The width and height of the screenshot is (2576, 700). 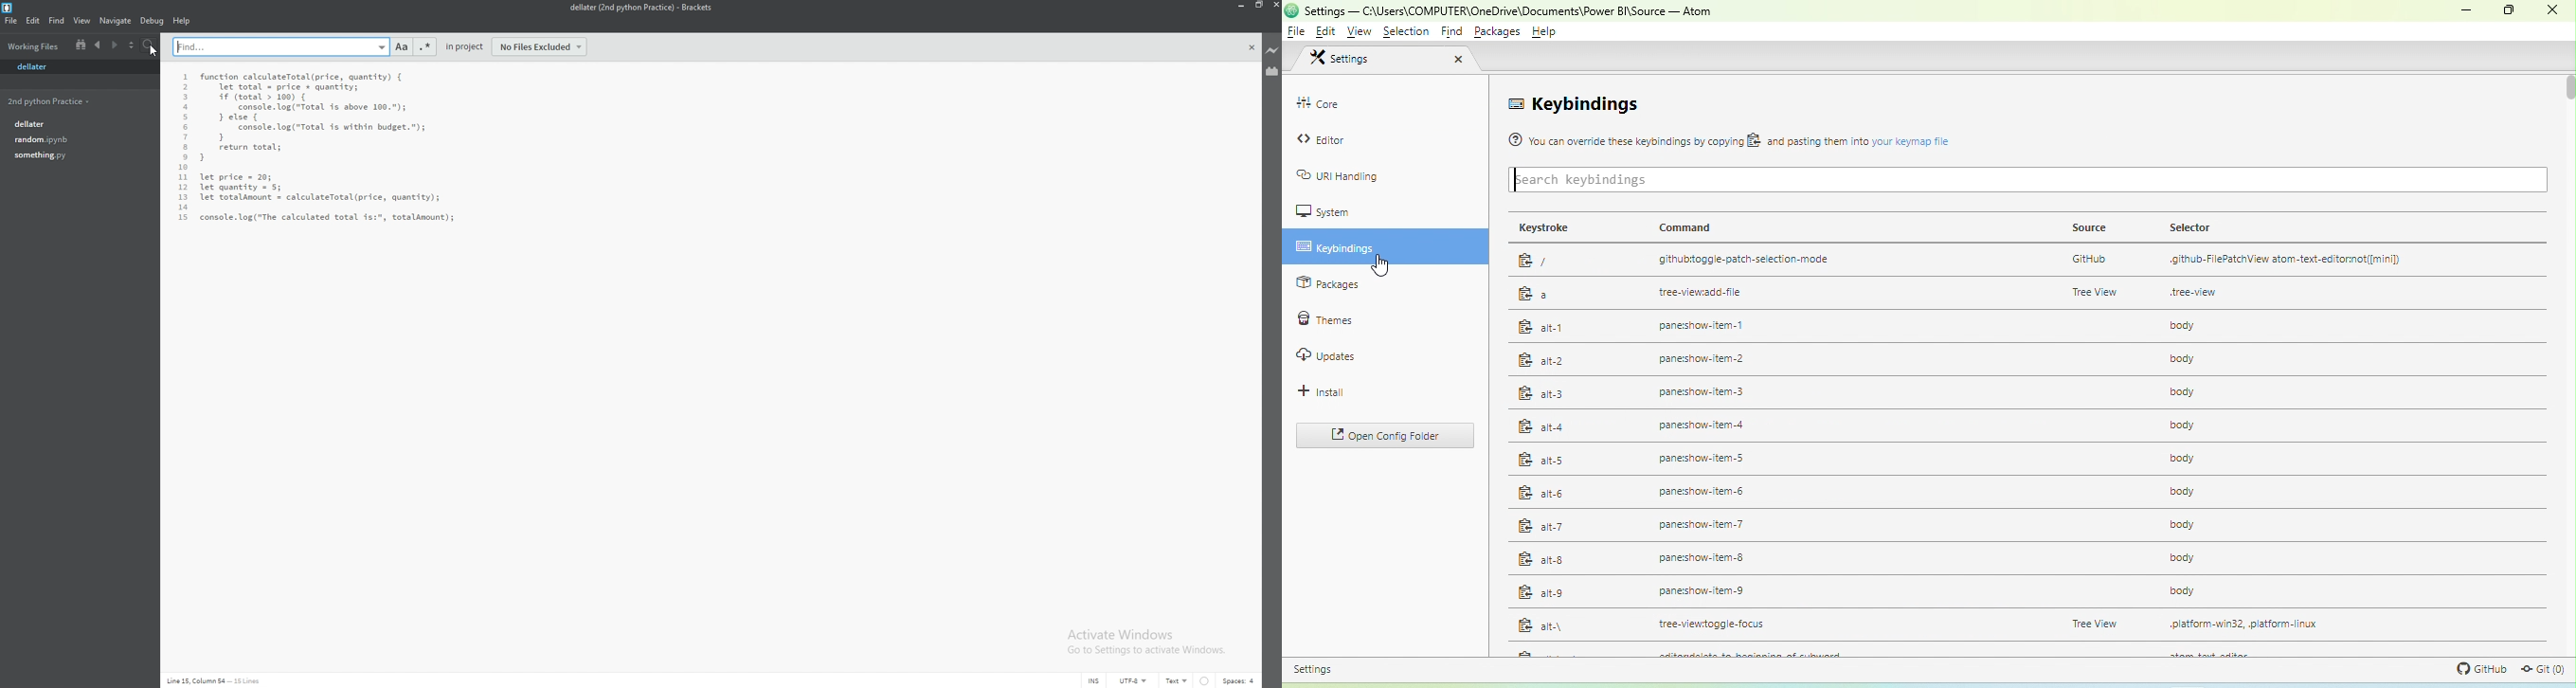 I want to click on keybinding search bar, so click(x=2028, y=180).